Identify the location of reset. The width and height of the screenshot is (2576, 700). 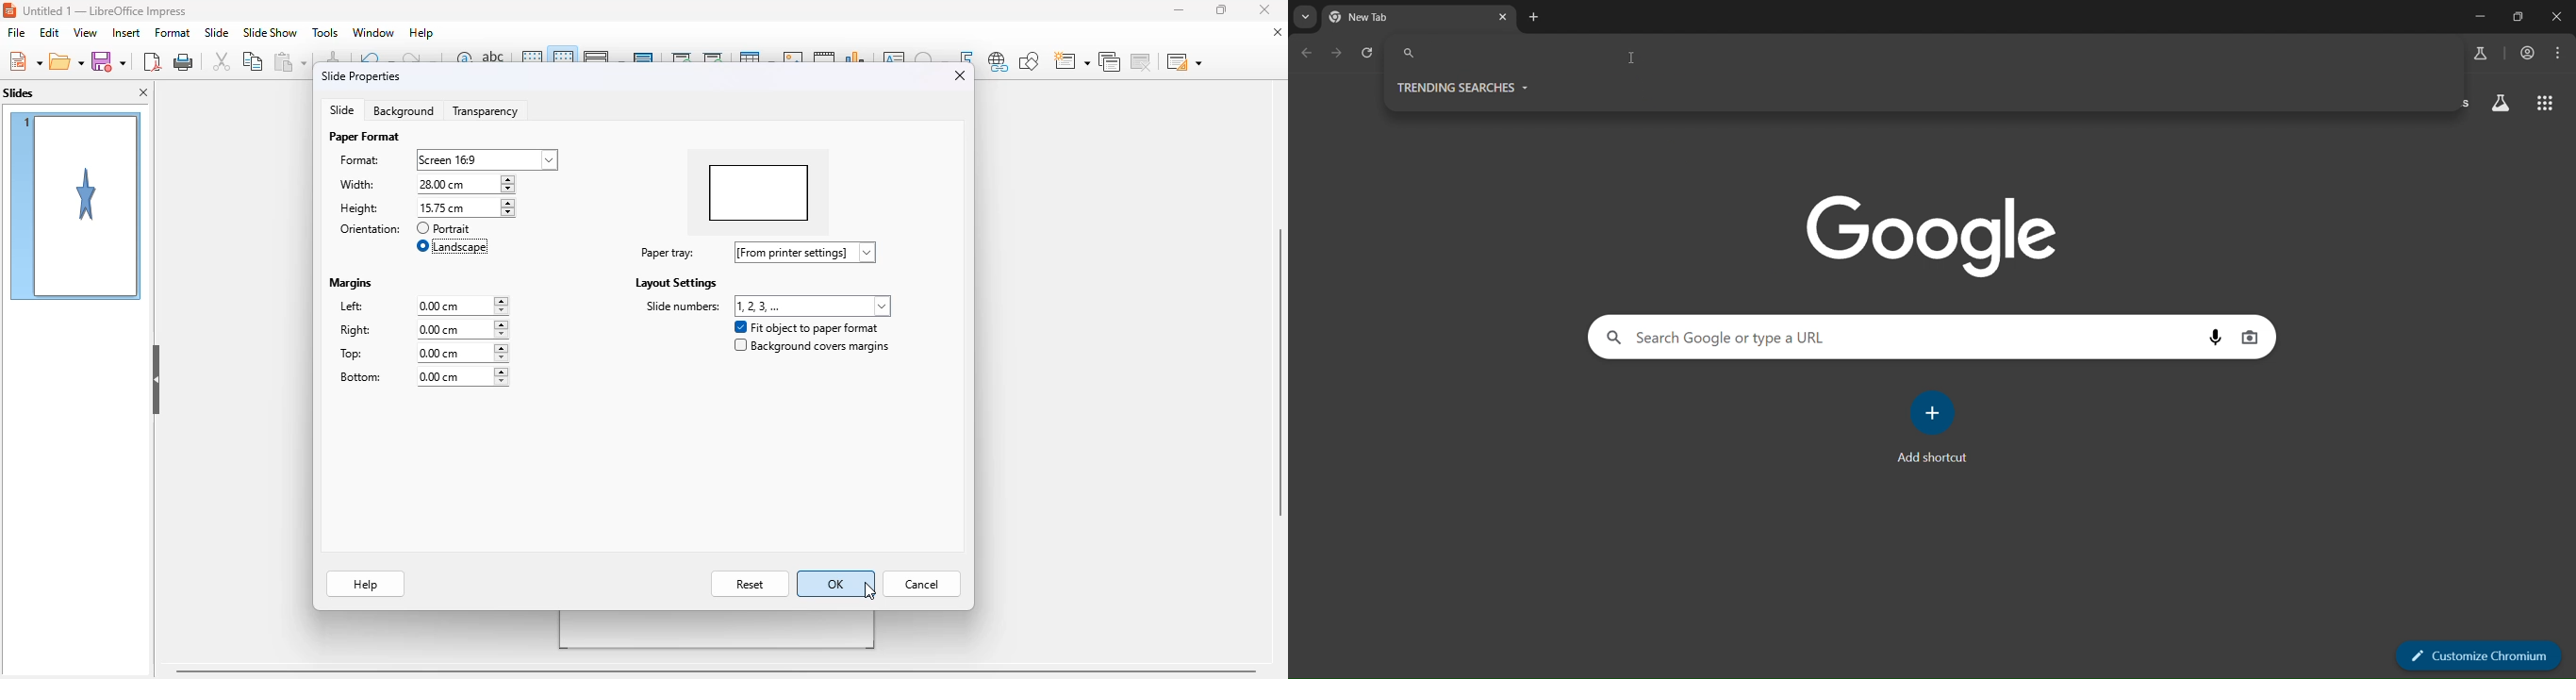
(750, 584).